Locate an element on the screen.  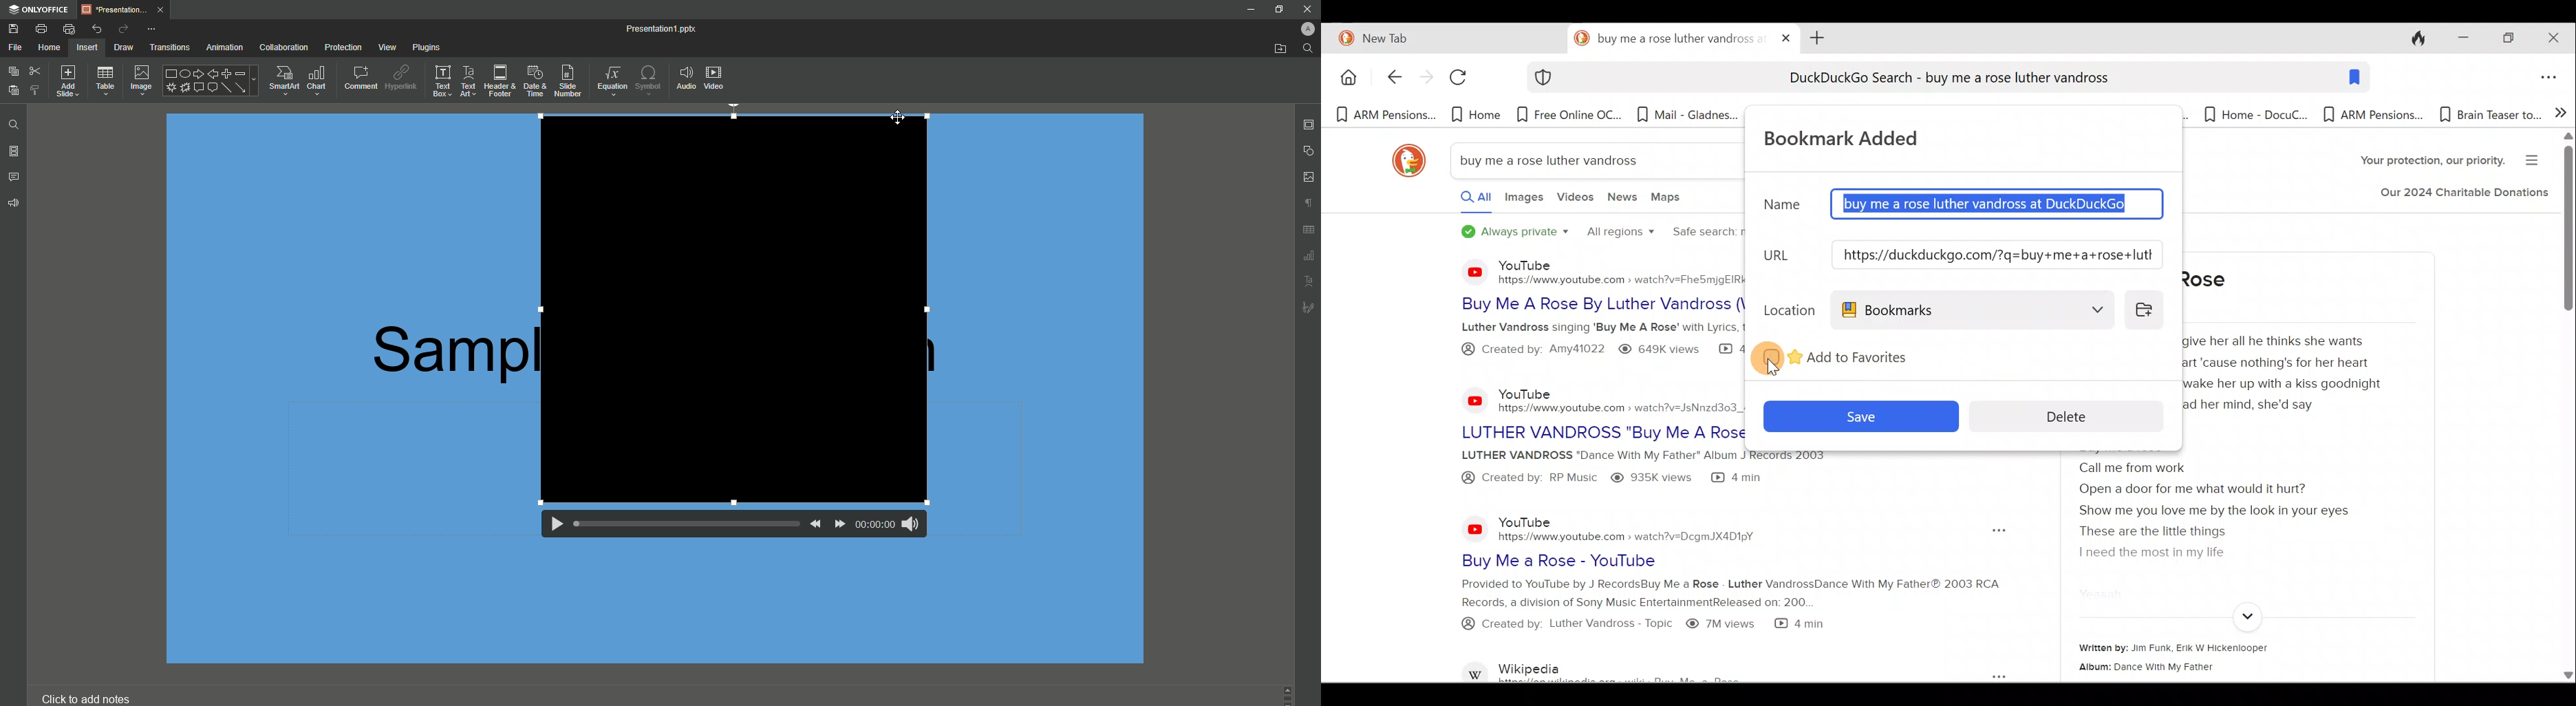
LUTHER VANDROSS "Dance With My Father" Album J Records 2003
@® Created by: RP Music ® 935K views (® 4 min is located at coordinates (1591, 470).